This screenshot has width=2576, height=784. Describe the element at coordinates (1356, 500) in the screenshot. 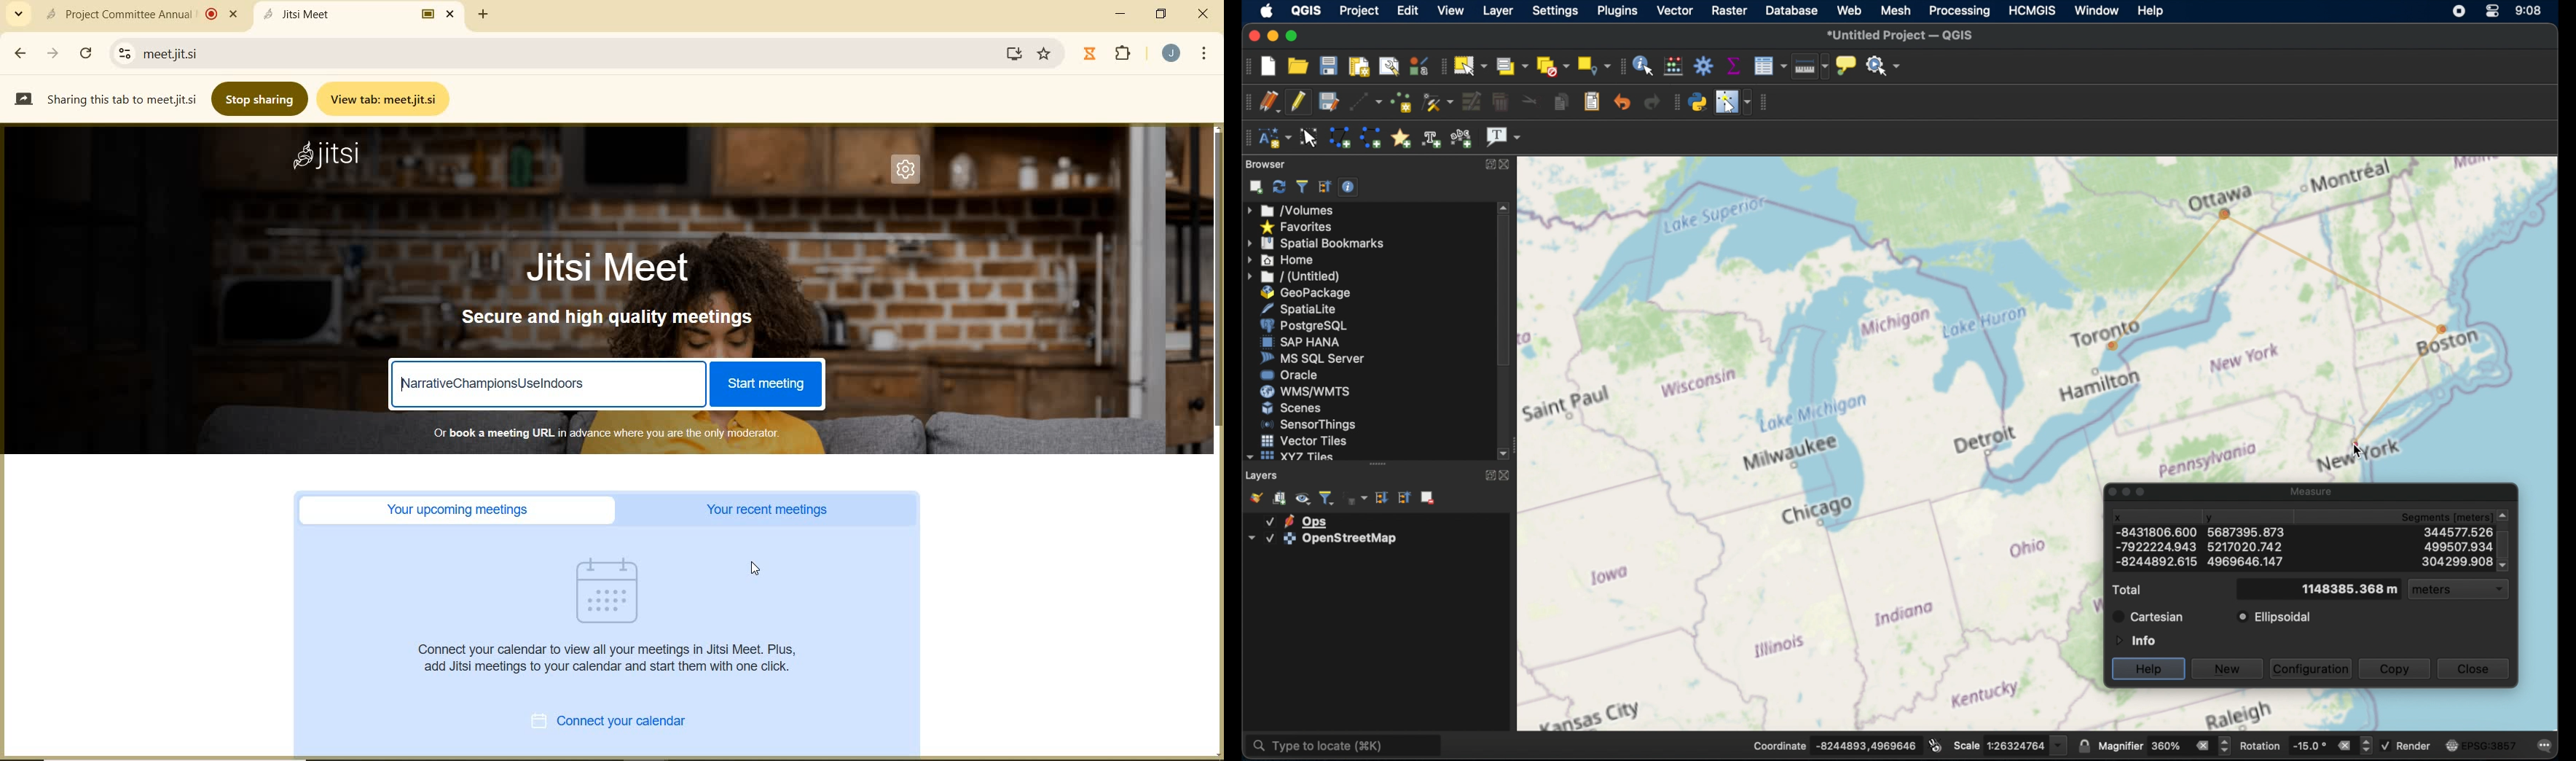

I see `filter legend by expression` at that location.